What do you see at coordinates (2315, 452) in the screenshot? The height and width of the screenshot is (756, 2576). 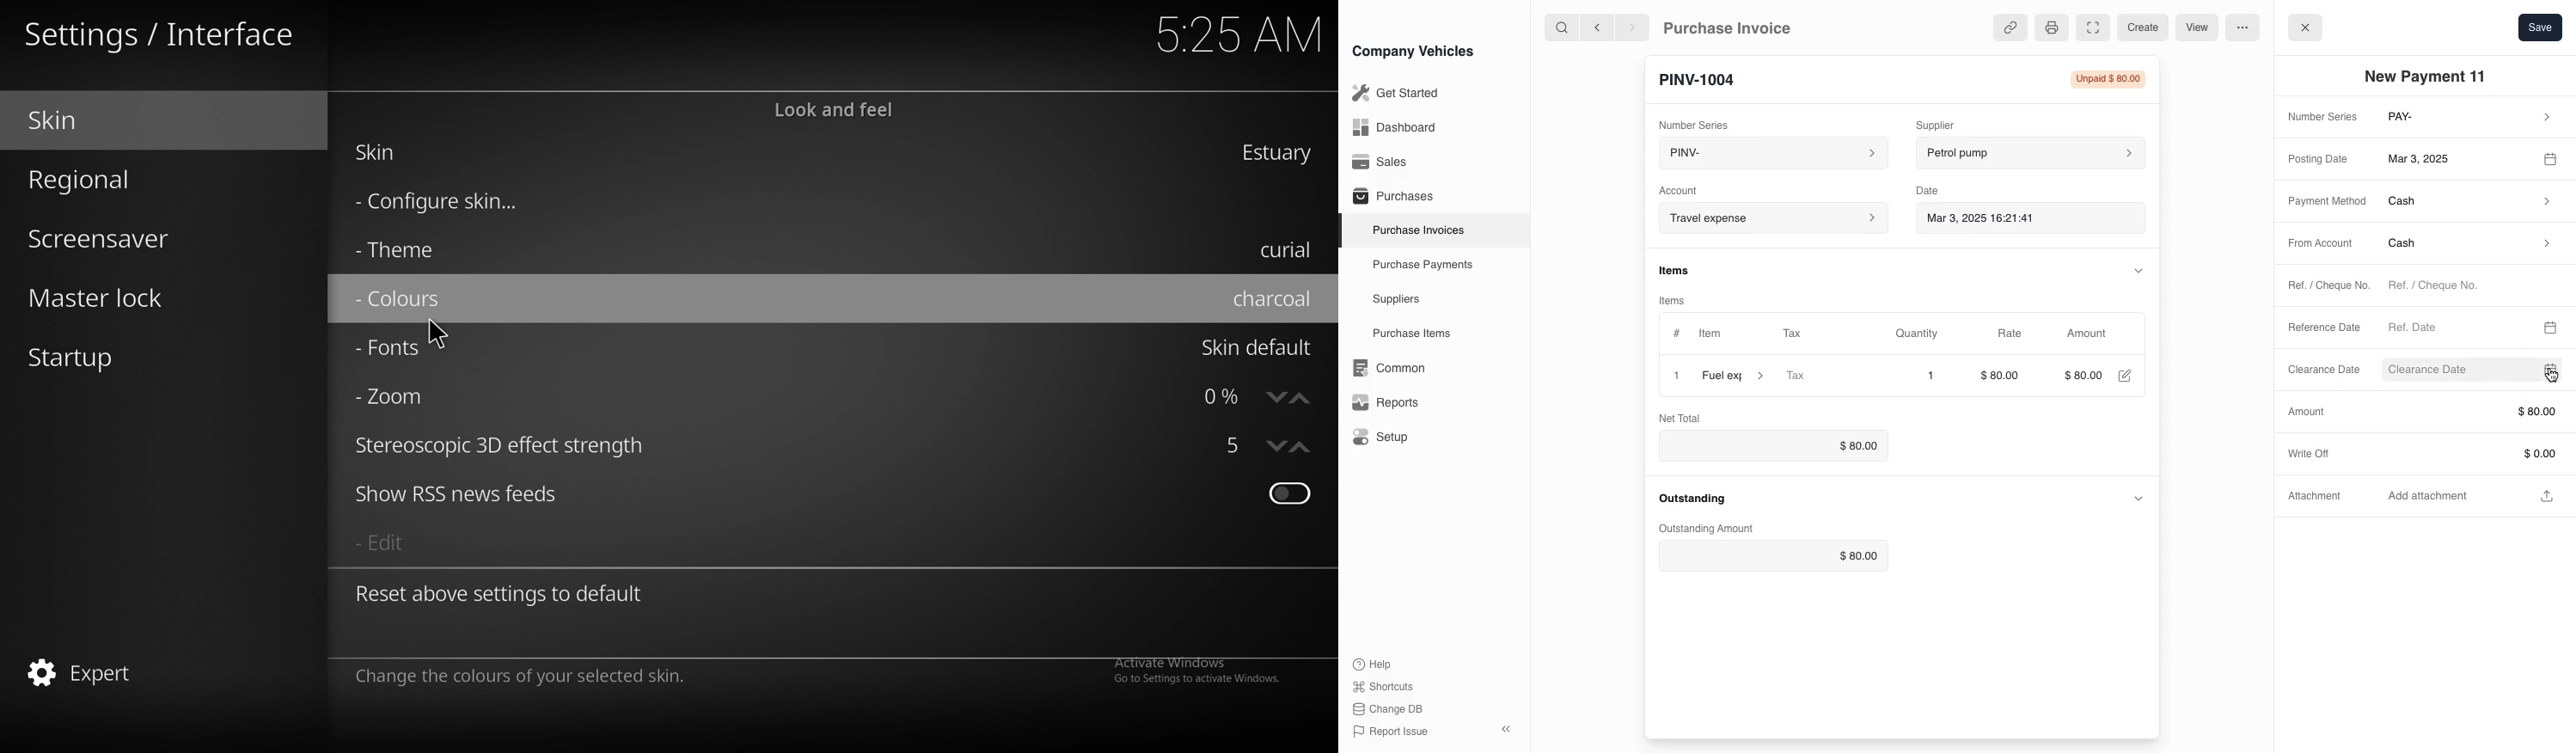 I see `‘Write Off` at bounding box center [2315, 452].